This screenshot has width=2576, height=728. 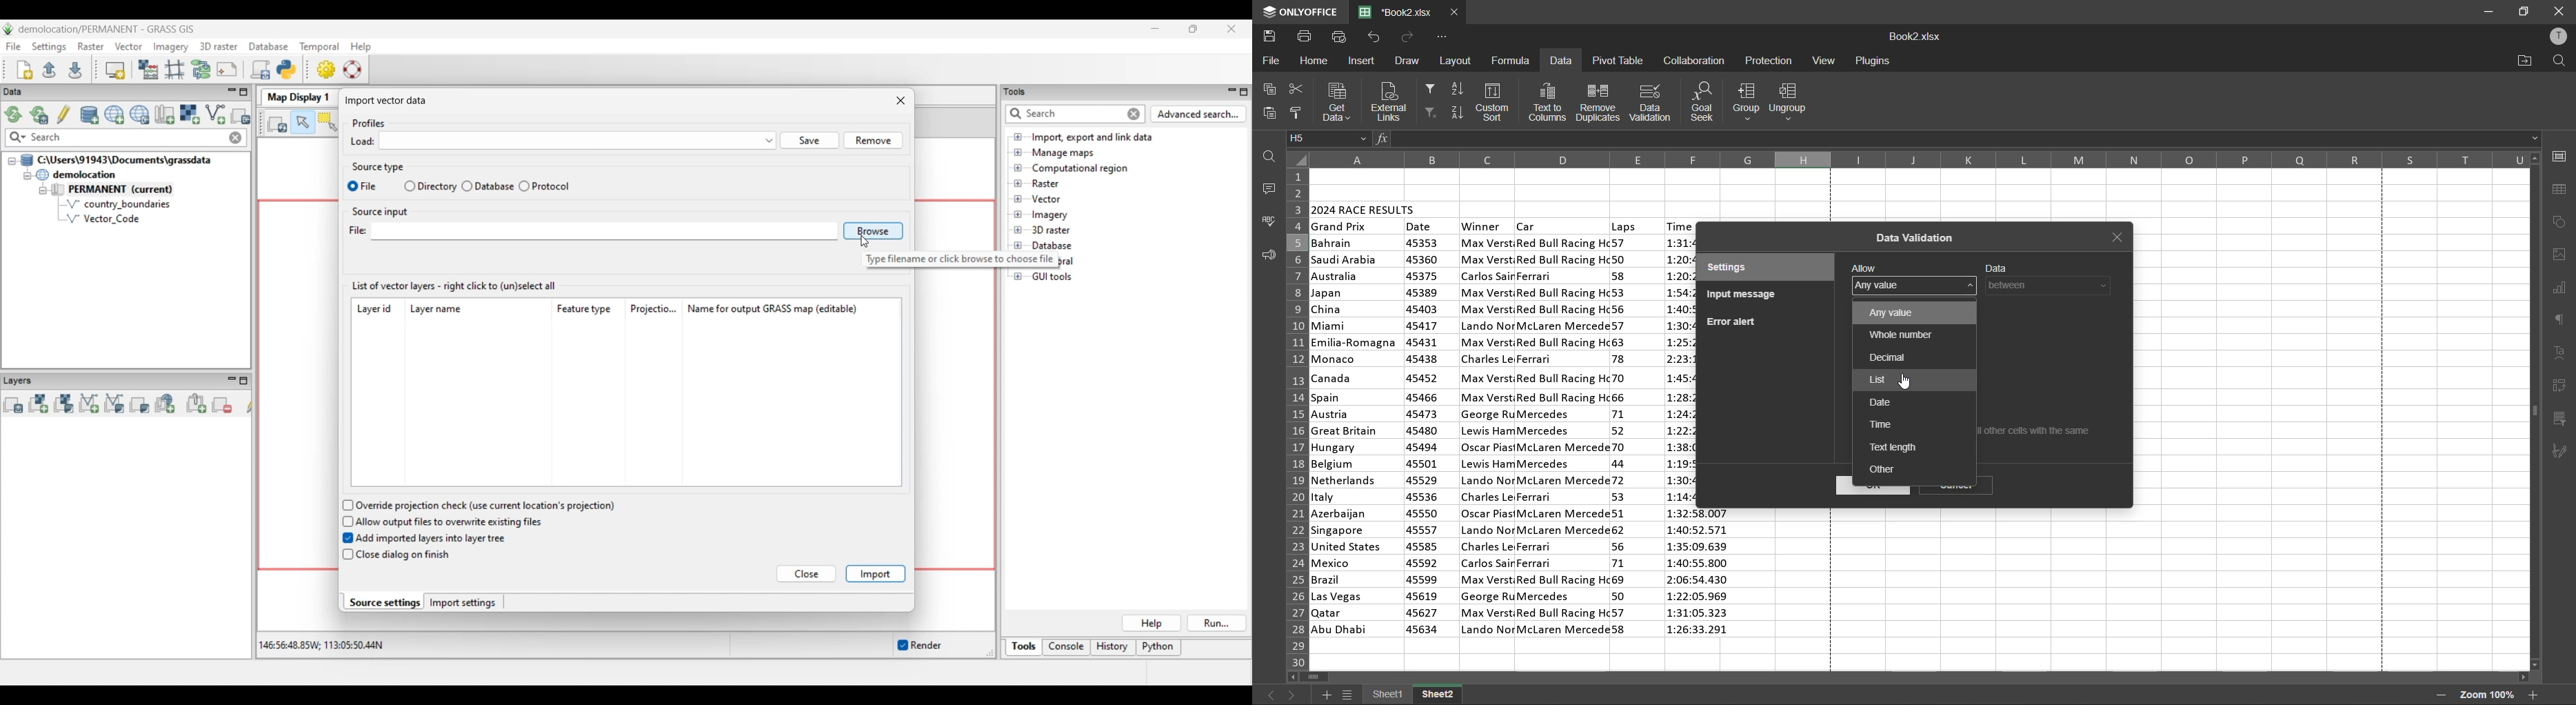 What do you see at coordinates (1487, 435) in the screenshot?
I see `winner` at bounding box center [1487, 435].